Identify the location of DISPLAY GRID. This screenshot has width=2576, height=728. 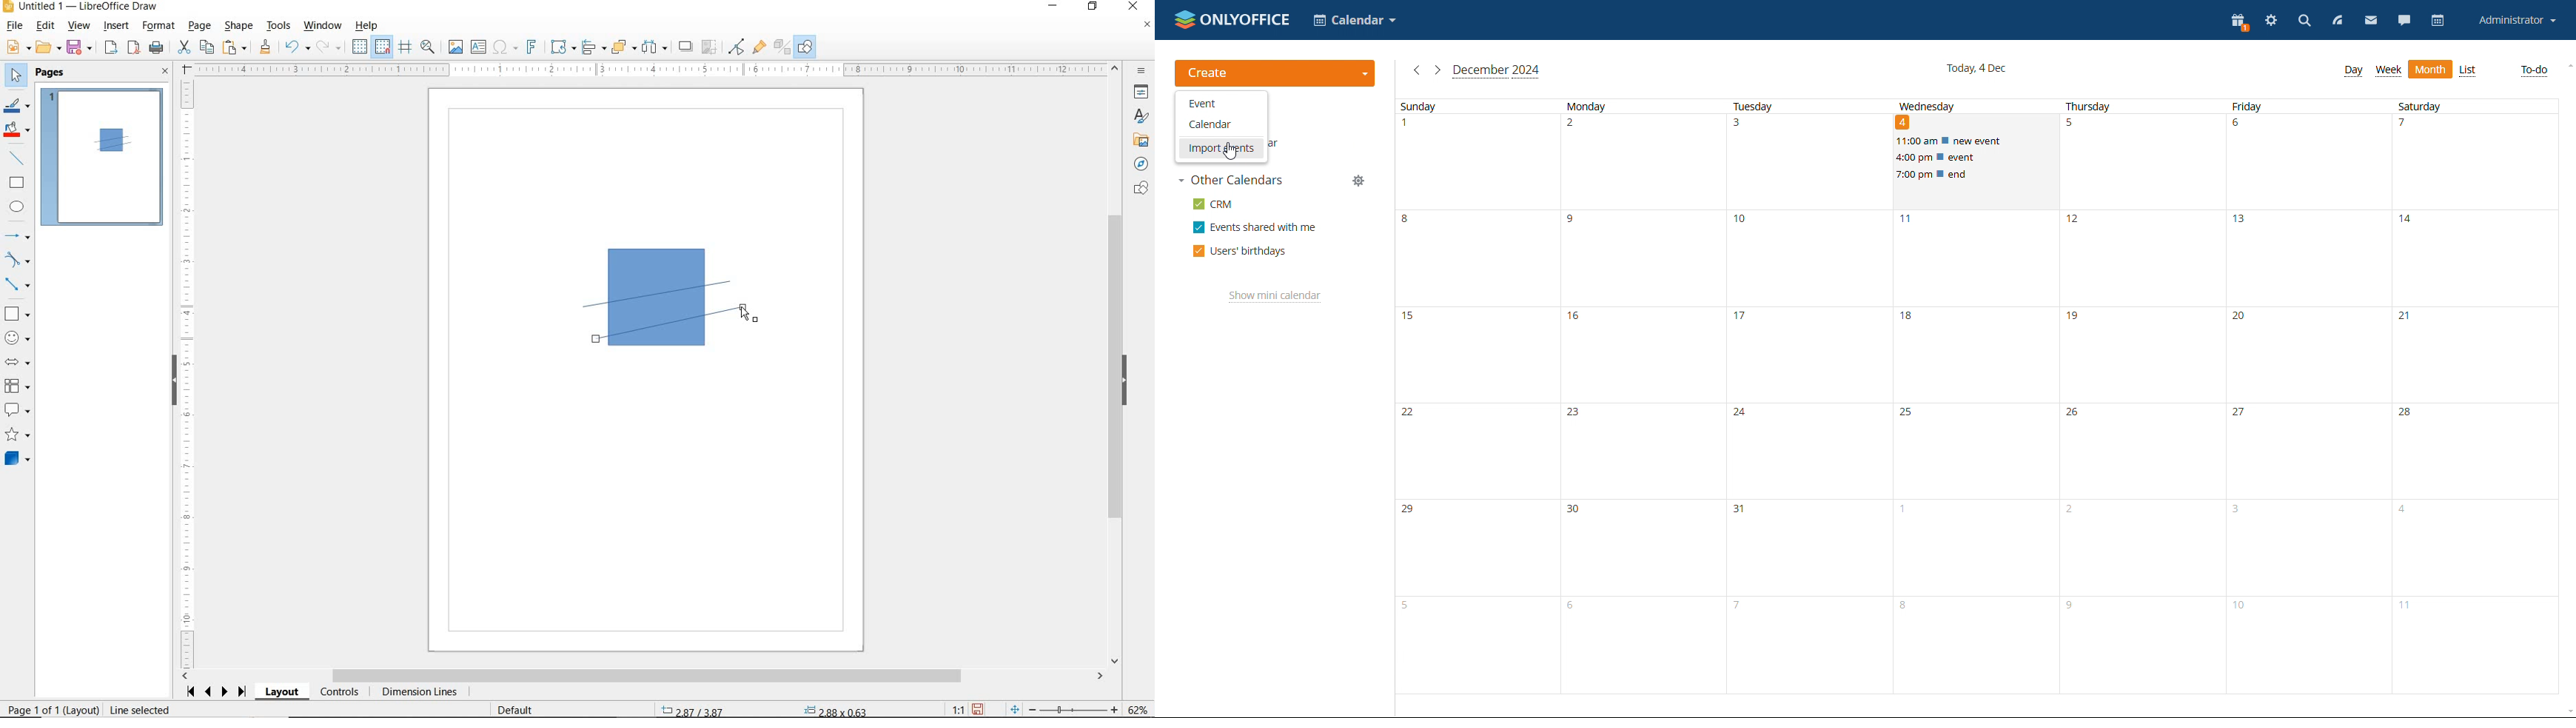
(361, 47).